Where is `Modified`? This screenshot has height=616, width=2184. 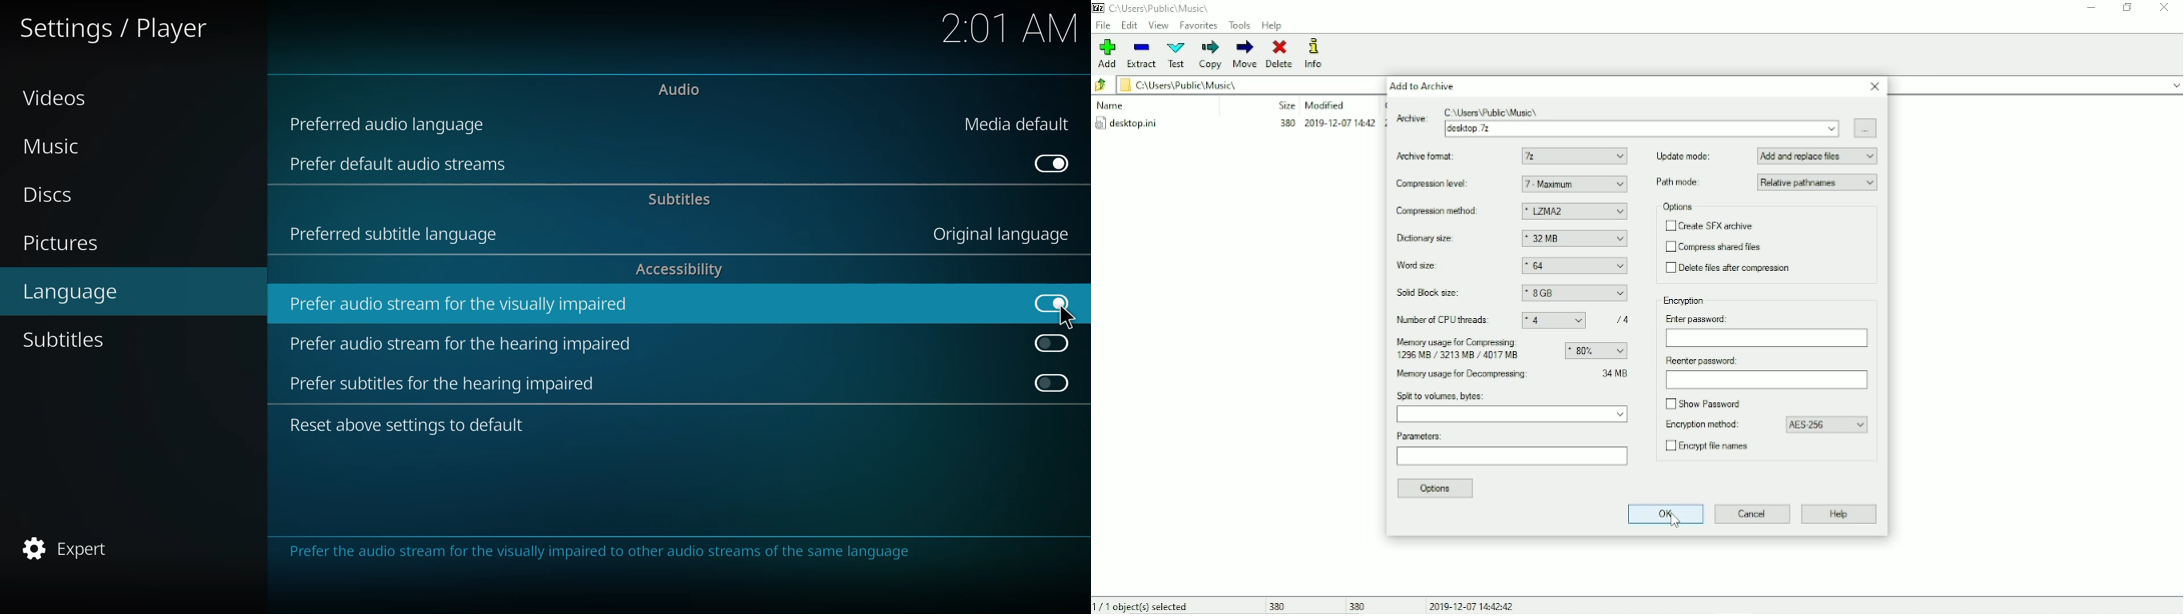 Modified is located at coordinates (1325, 105).